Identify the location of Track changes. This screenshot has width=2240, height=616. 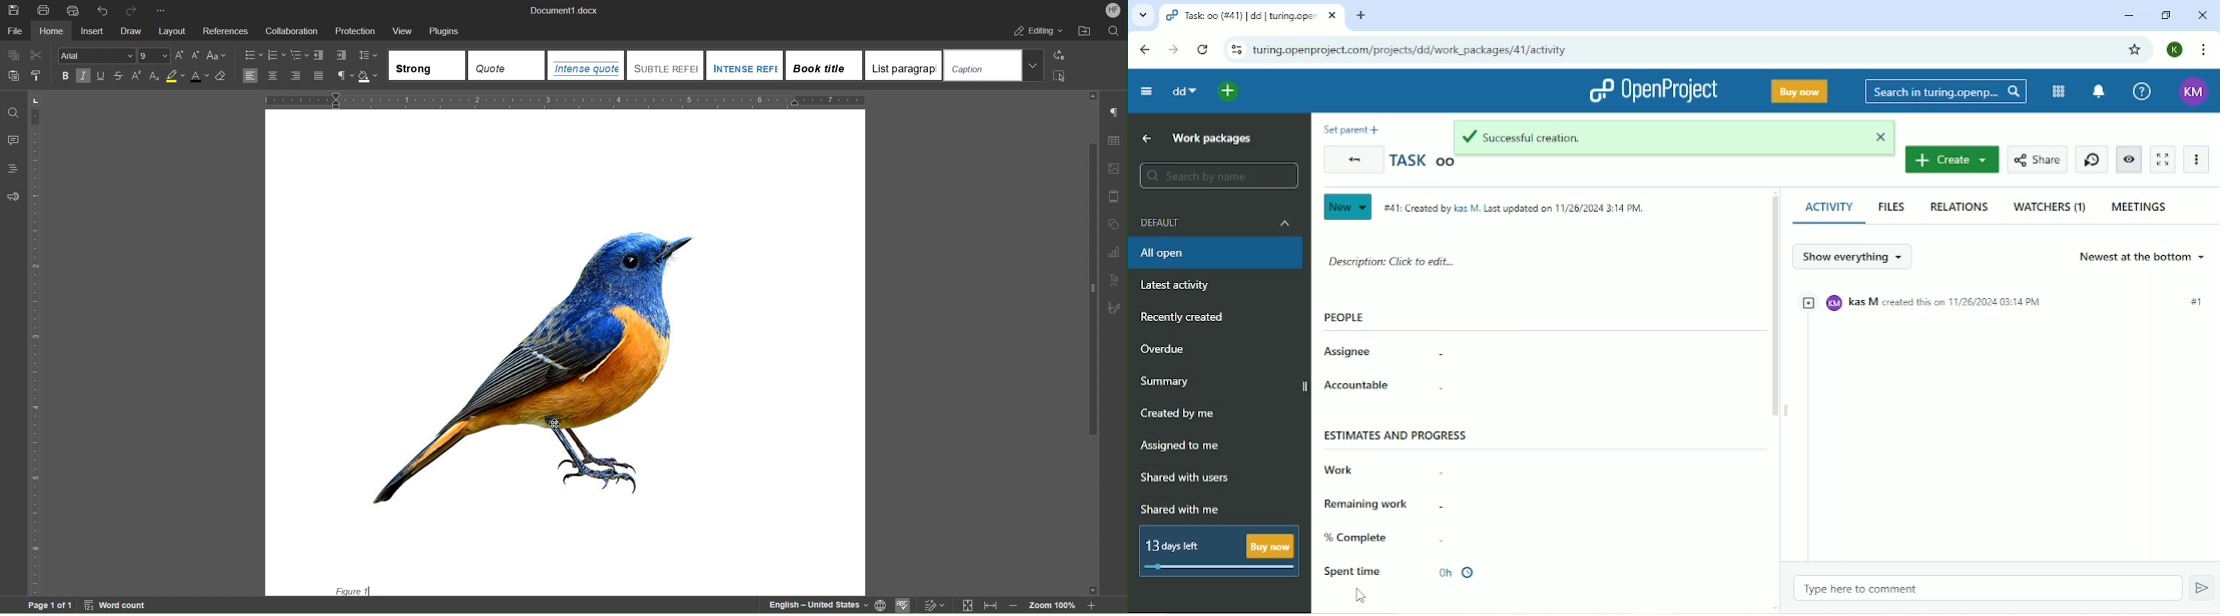
(933, 603).